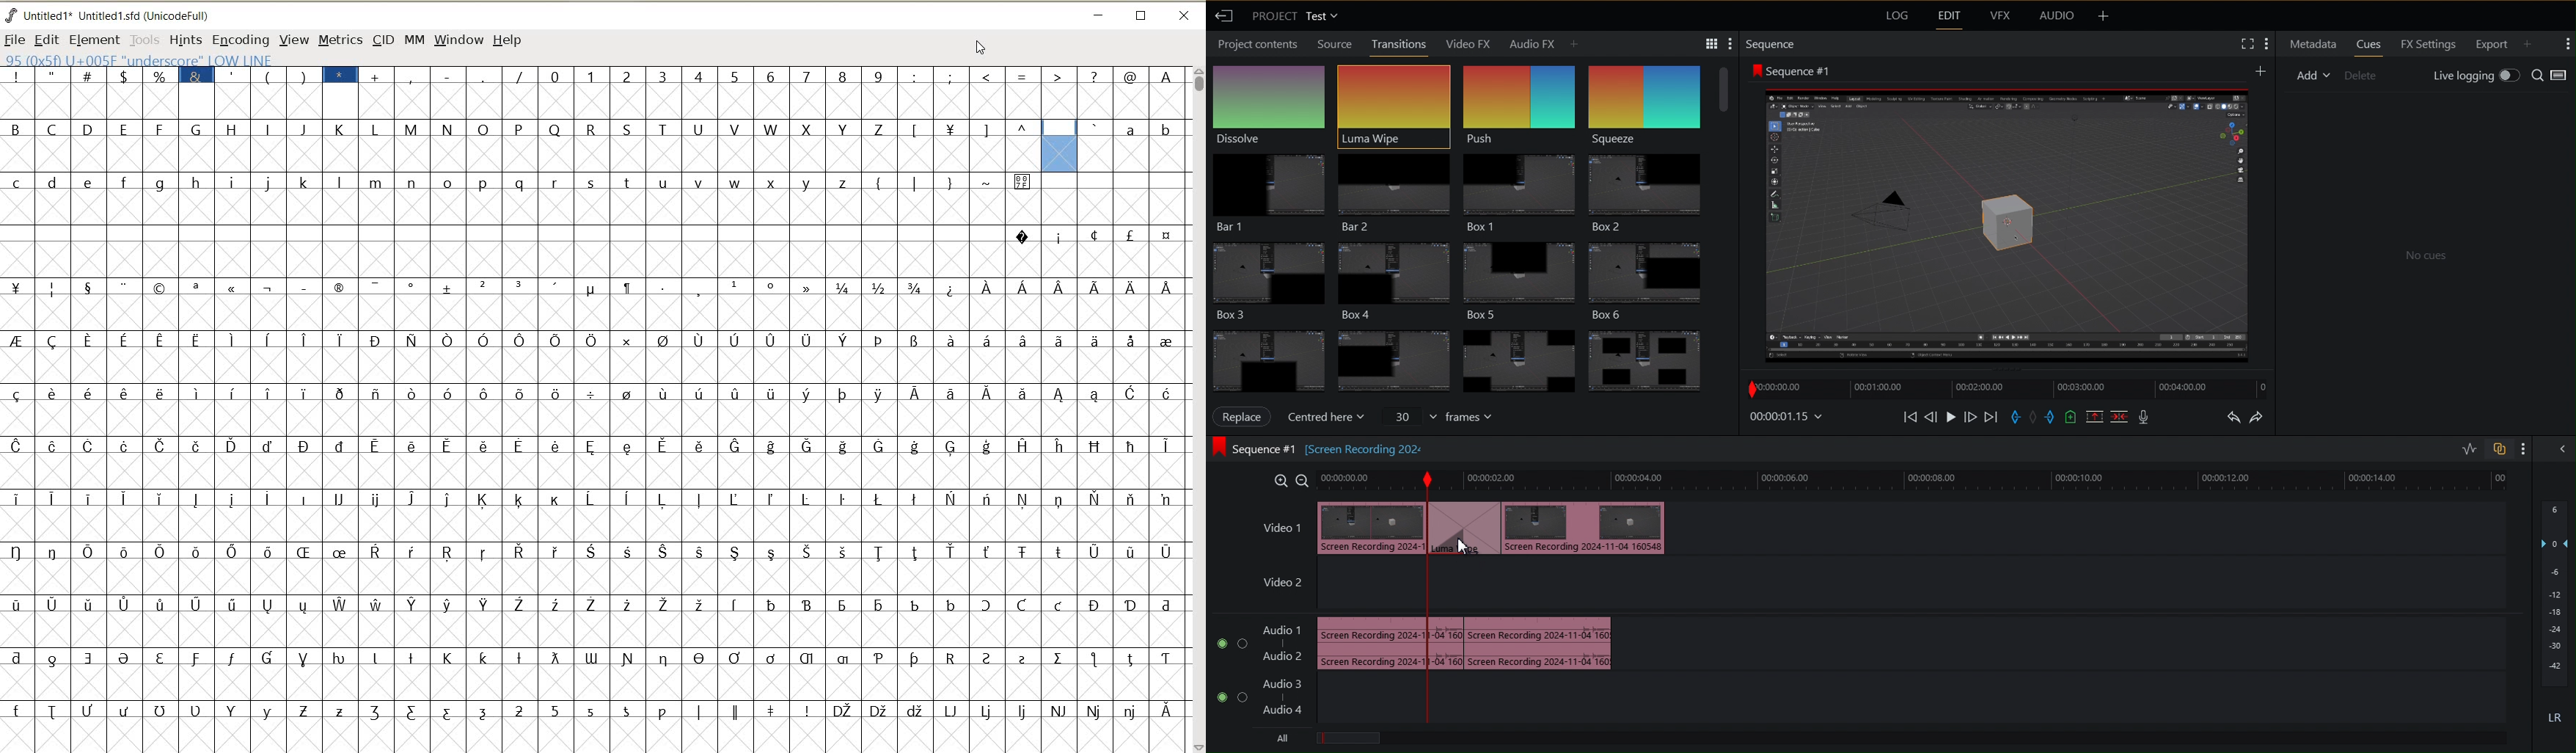 The image size is (2576, 756). I want to click on Sequence 1, so click(1790, 69).